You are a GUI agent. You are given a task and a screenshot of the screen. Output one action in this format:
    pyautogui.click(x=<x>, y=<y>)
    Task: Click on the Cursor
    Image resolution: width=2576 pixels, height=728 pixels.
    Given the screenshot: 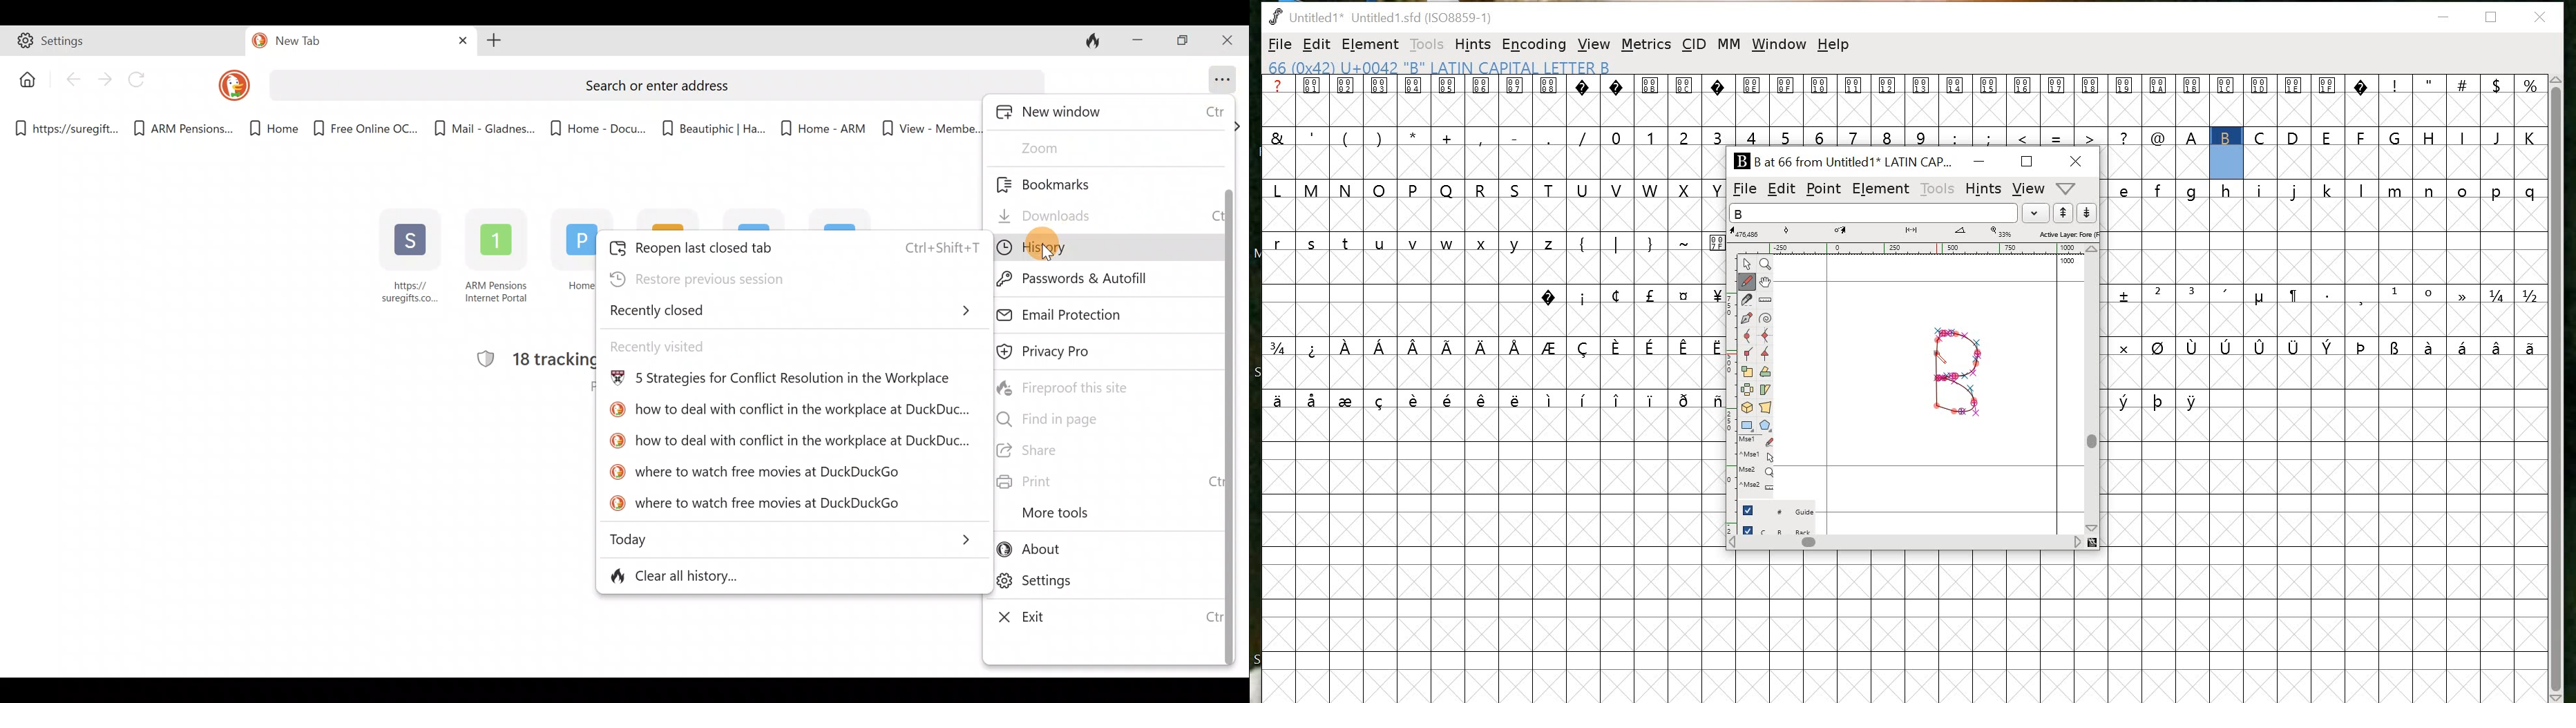 What is the action you would take?
    pyautogui.click(x=1057, y=247)
    